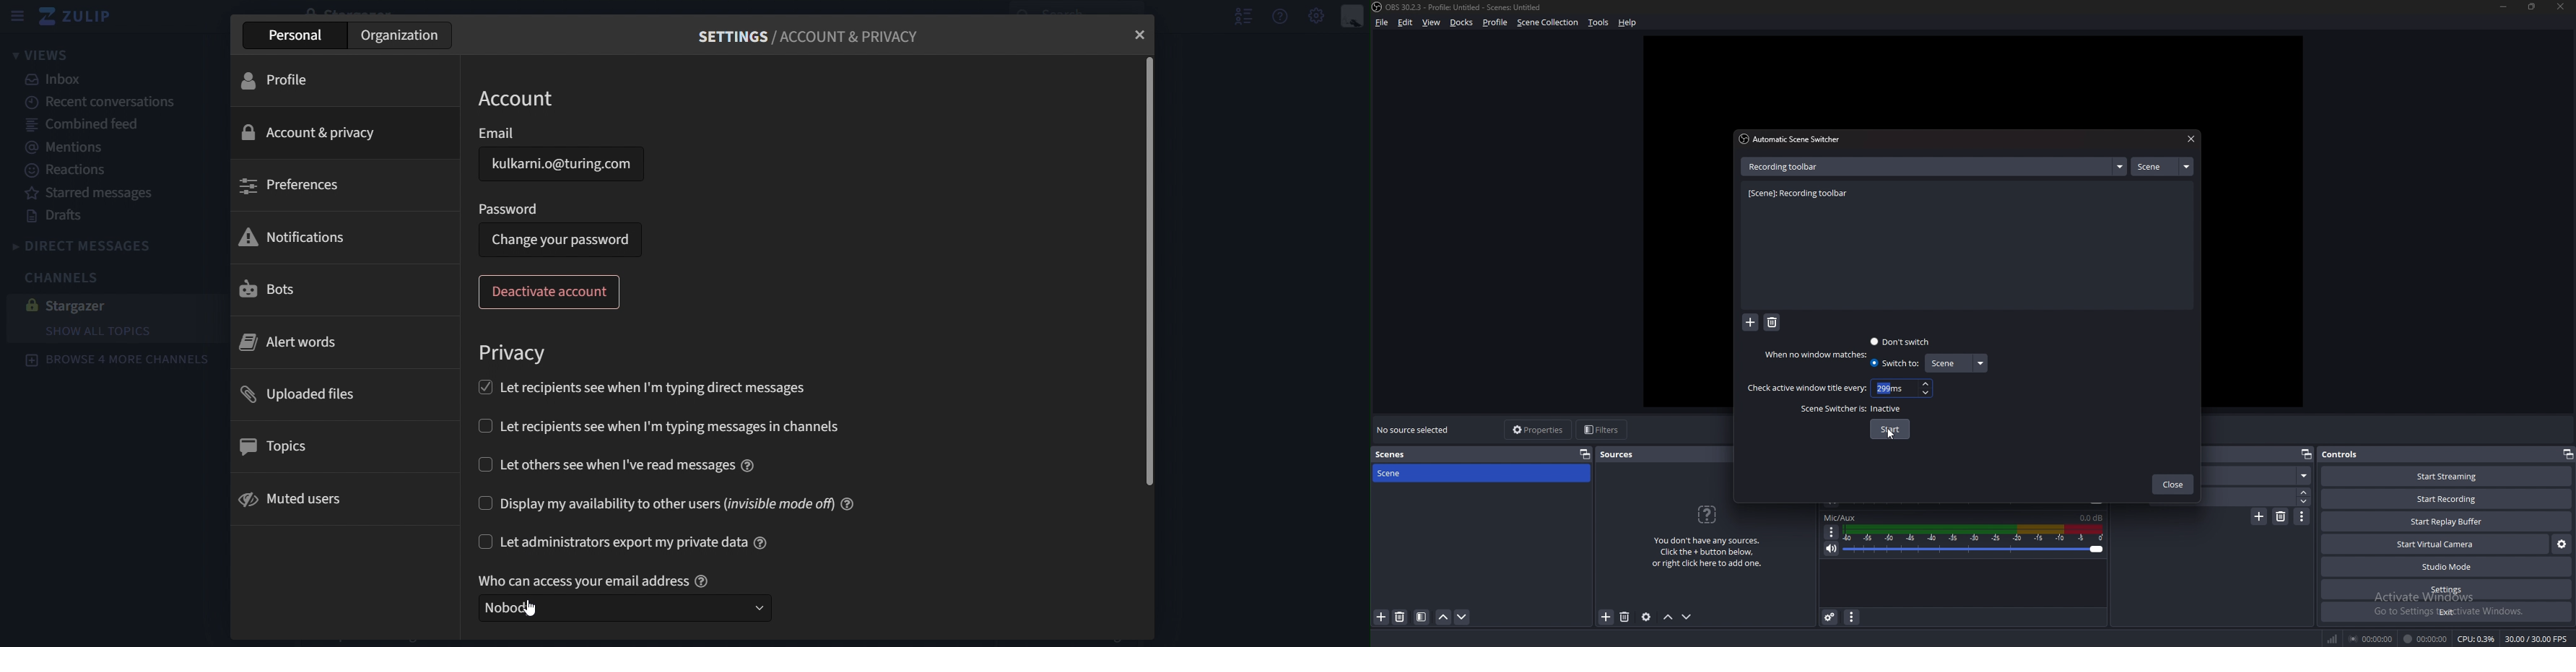 This screenshot has width=2576, height=672. Describe the element at coordinates (2448, 476) in the screenshot. I see `start streaming` at that location.